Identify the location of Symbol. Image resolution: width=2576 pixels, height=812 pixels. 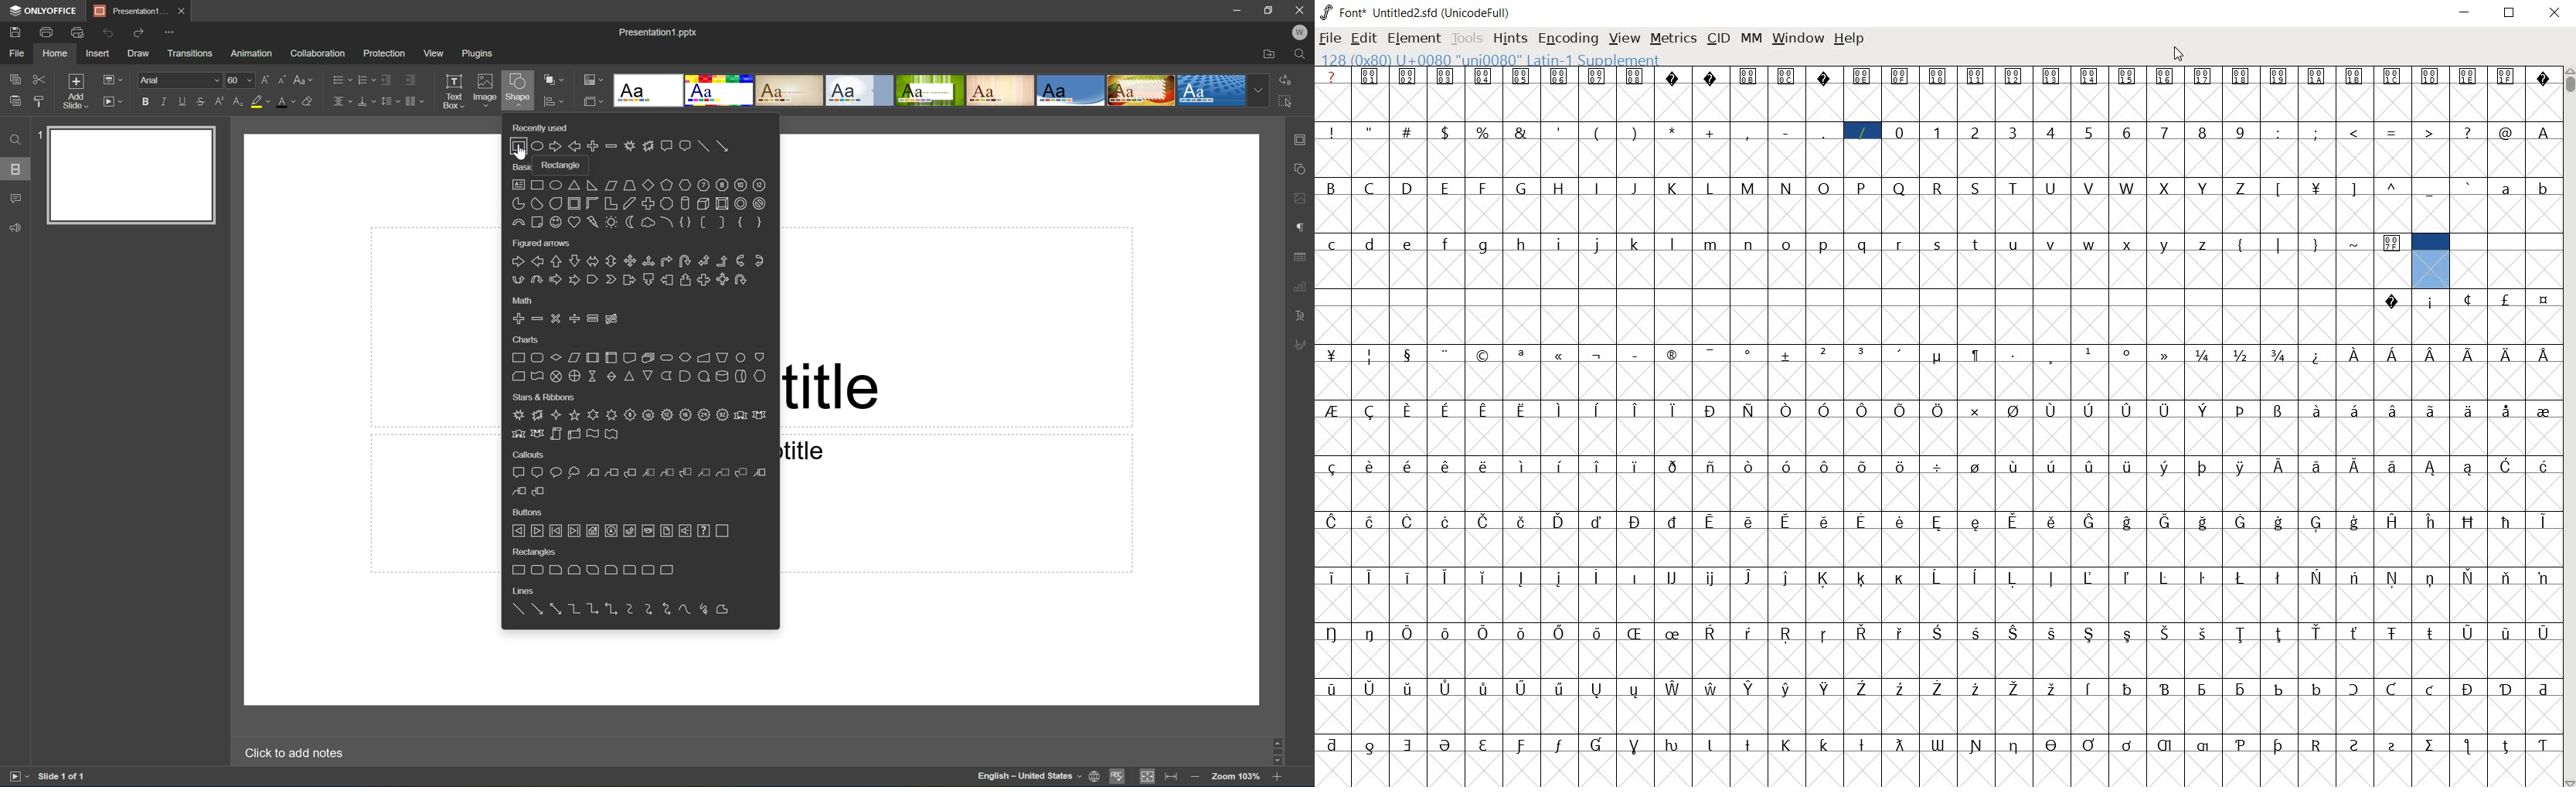
(2279, 686).